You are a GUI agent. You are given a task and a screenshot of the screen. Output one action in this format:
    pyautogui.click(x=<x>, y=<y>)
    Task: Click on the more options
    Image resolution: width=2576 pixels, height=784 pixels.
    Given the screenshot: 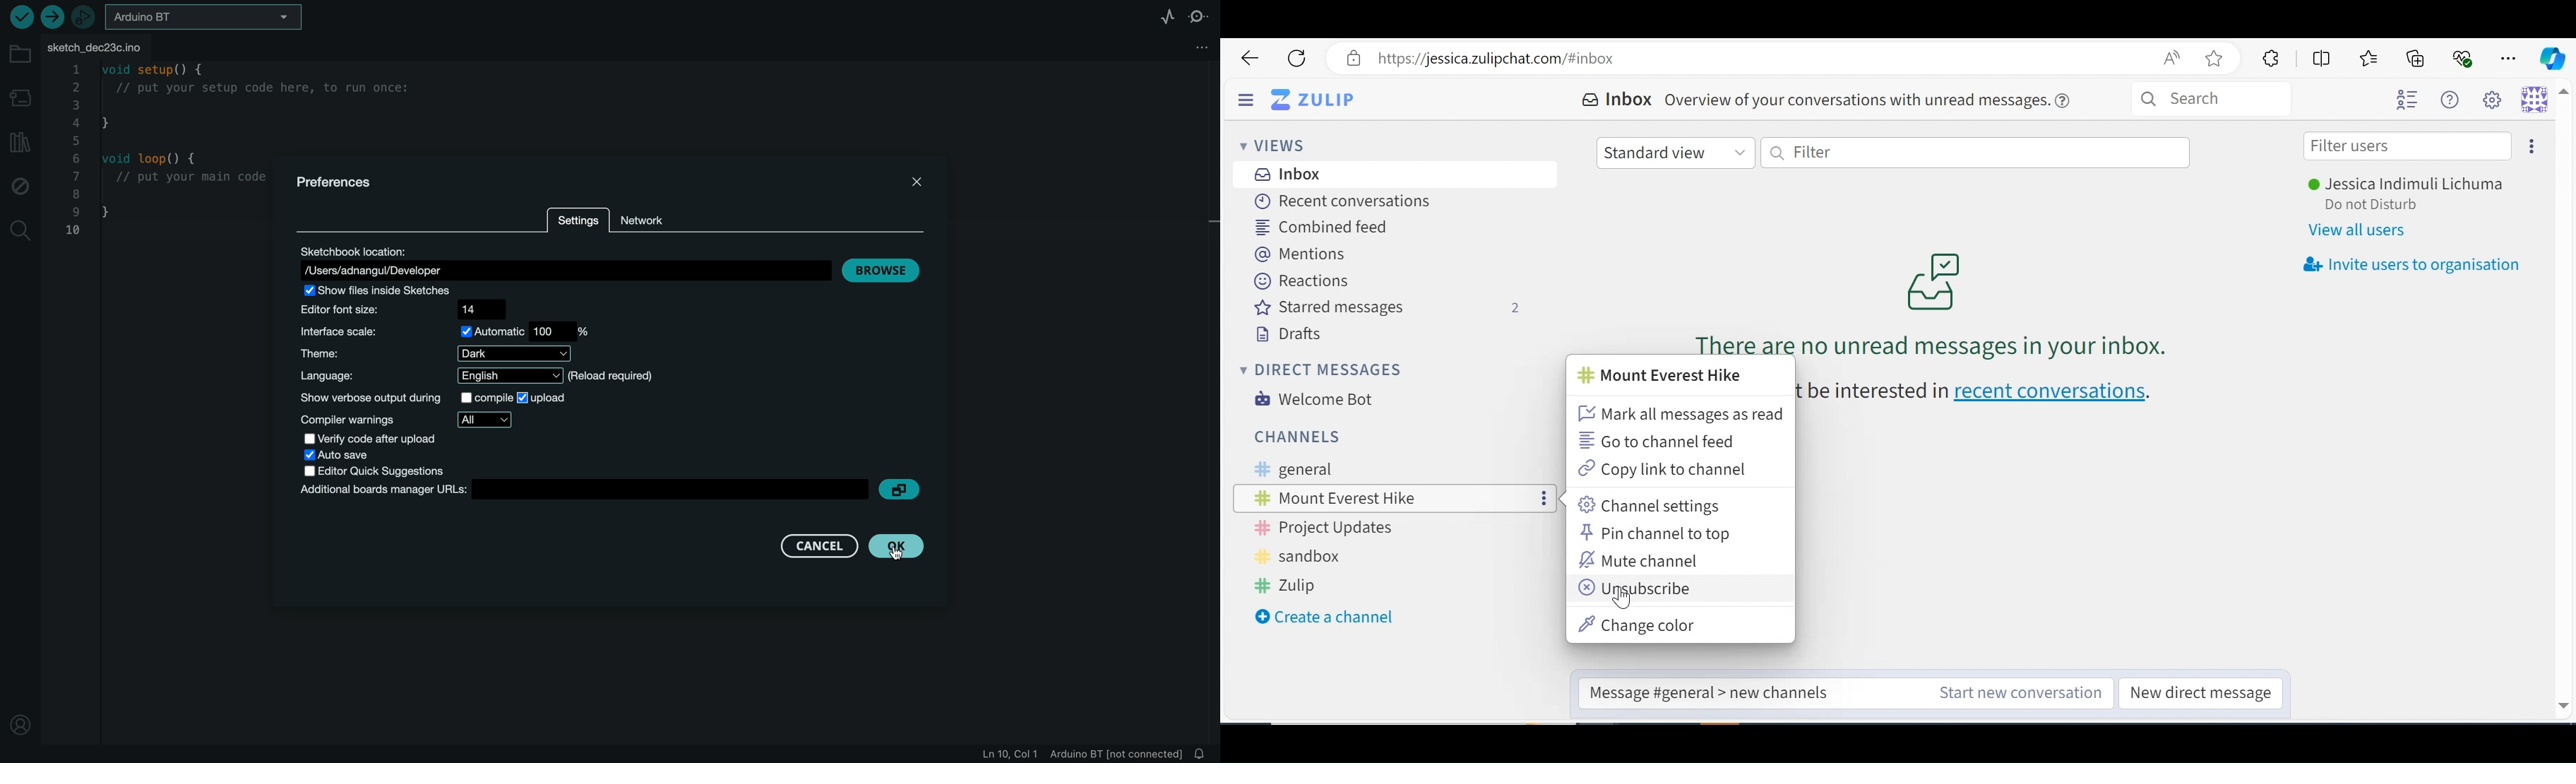 What is the action you would take?
    pyautogui.click(x=1539, y=498)
    